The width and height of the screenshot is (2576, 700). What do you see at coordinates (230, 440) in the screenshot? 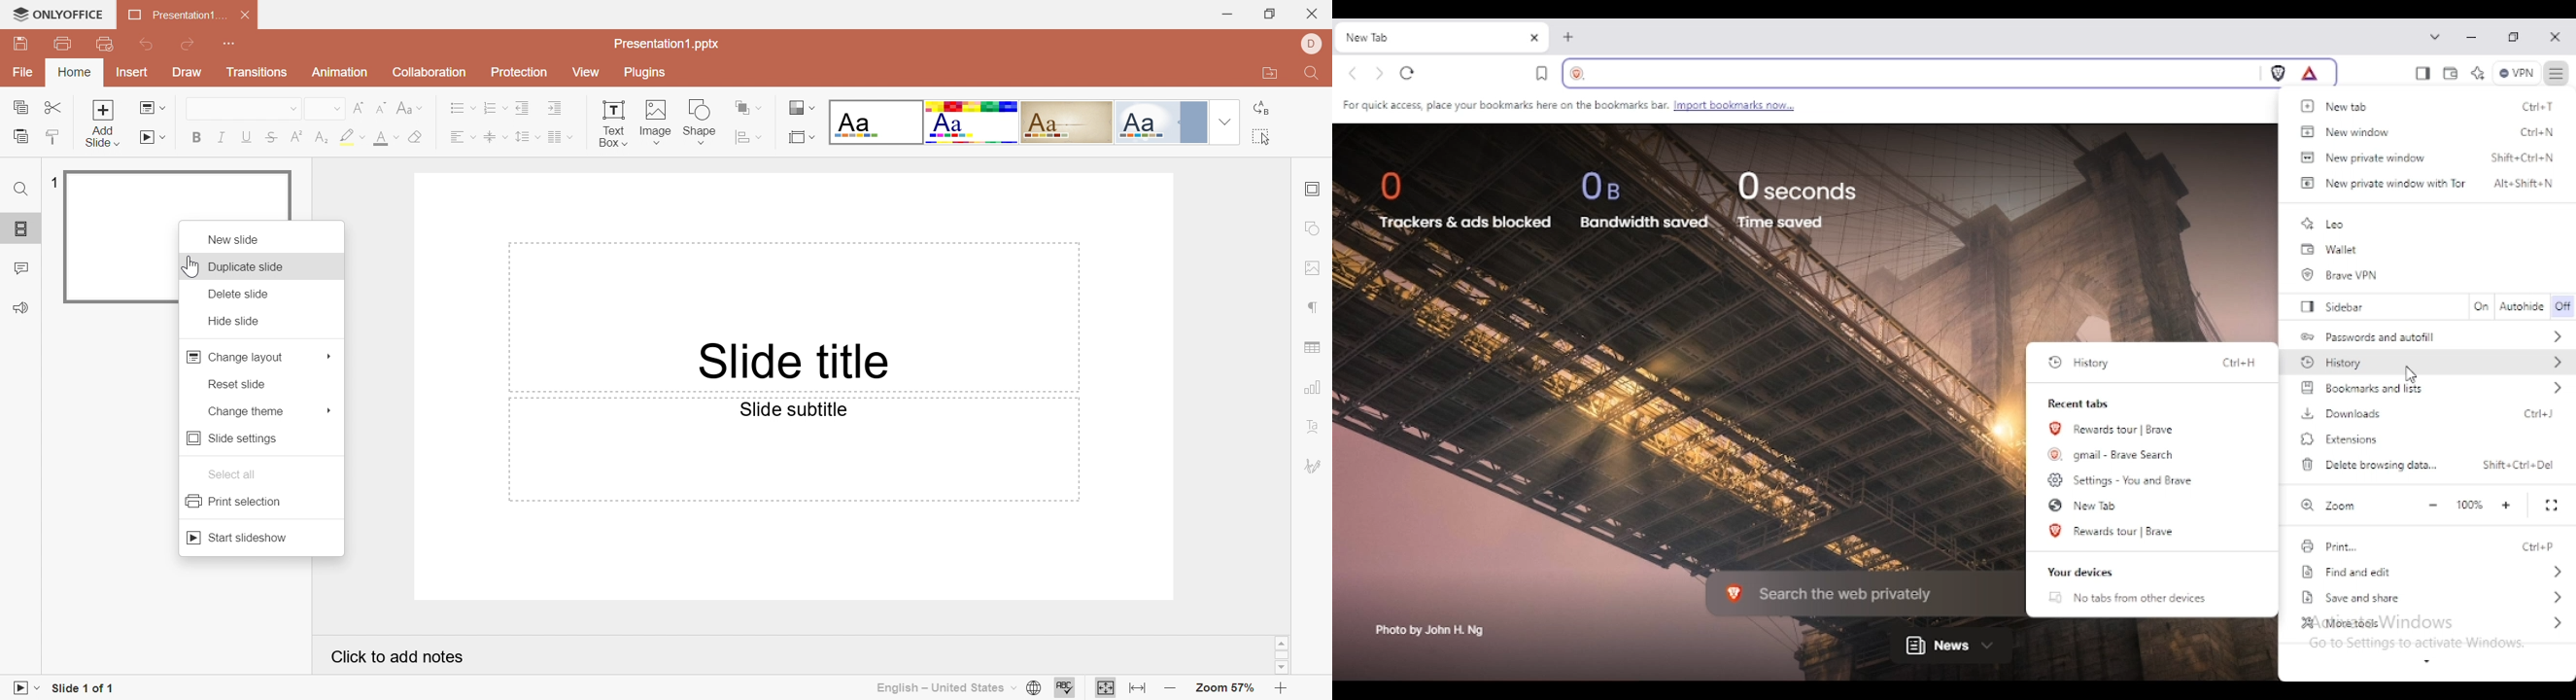
I see `Slide settings` at bounding box center [230, 440].